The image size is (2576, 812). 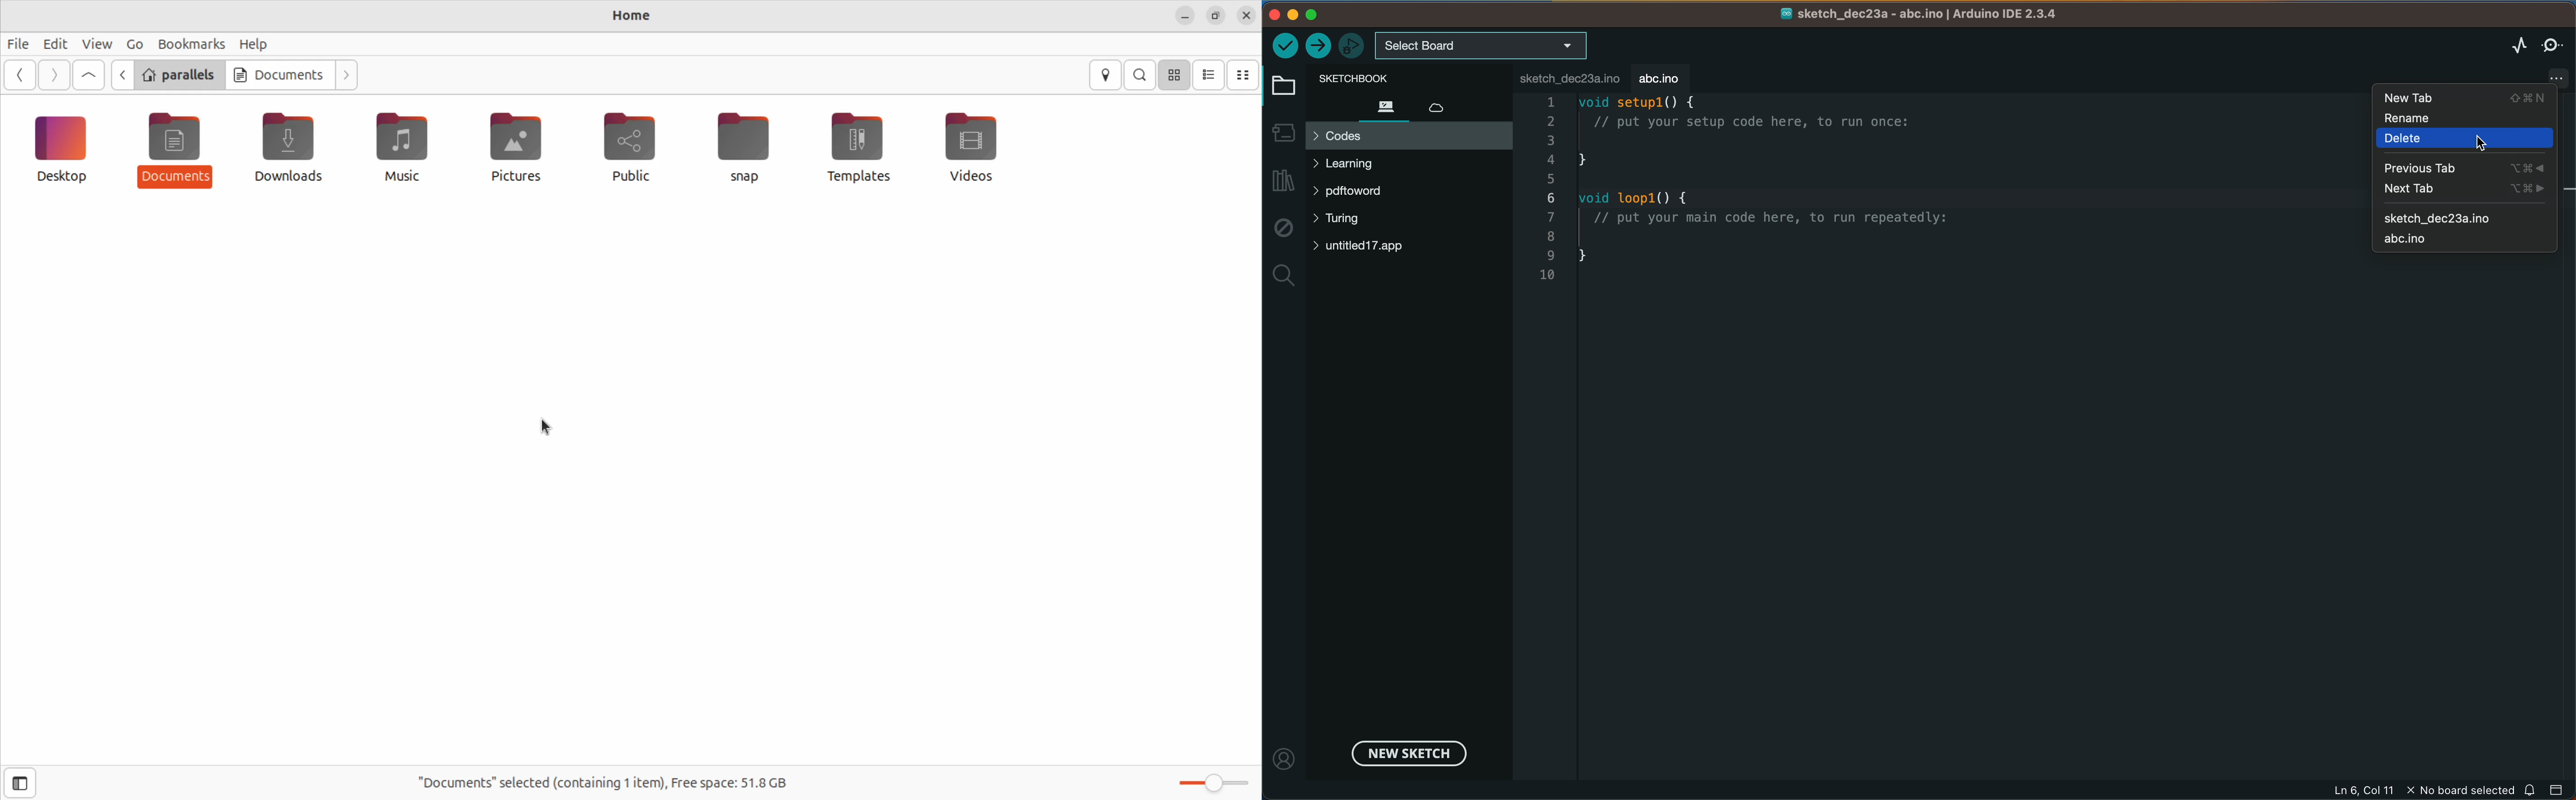 What do you see at coordinates (19, 783) in the screenshot?
I see `show side bar` at bounding box center [19, 783].